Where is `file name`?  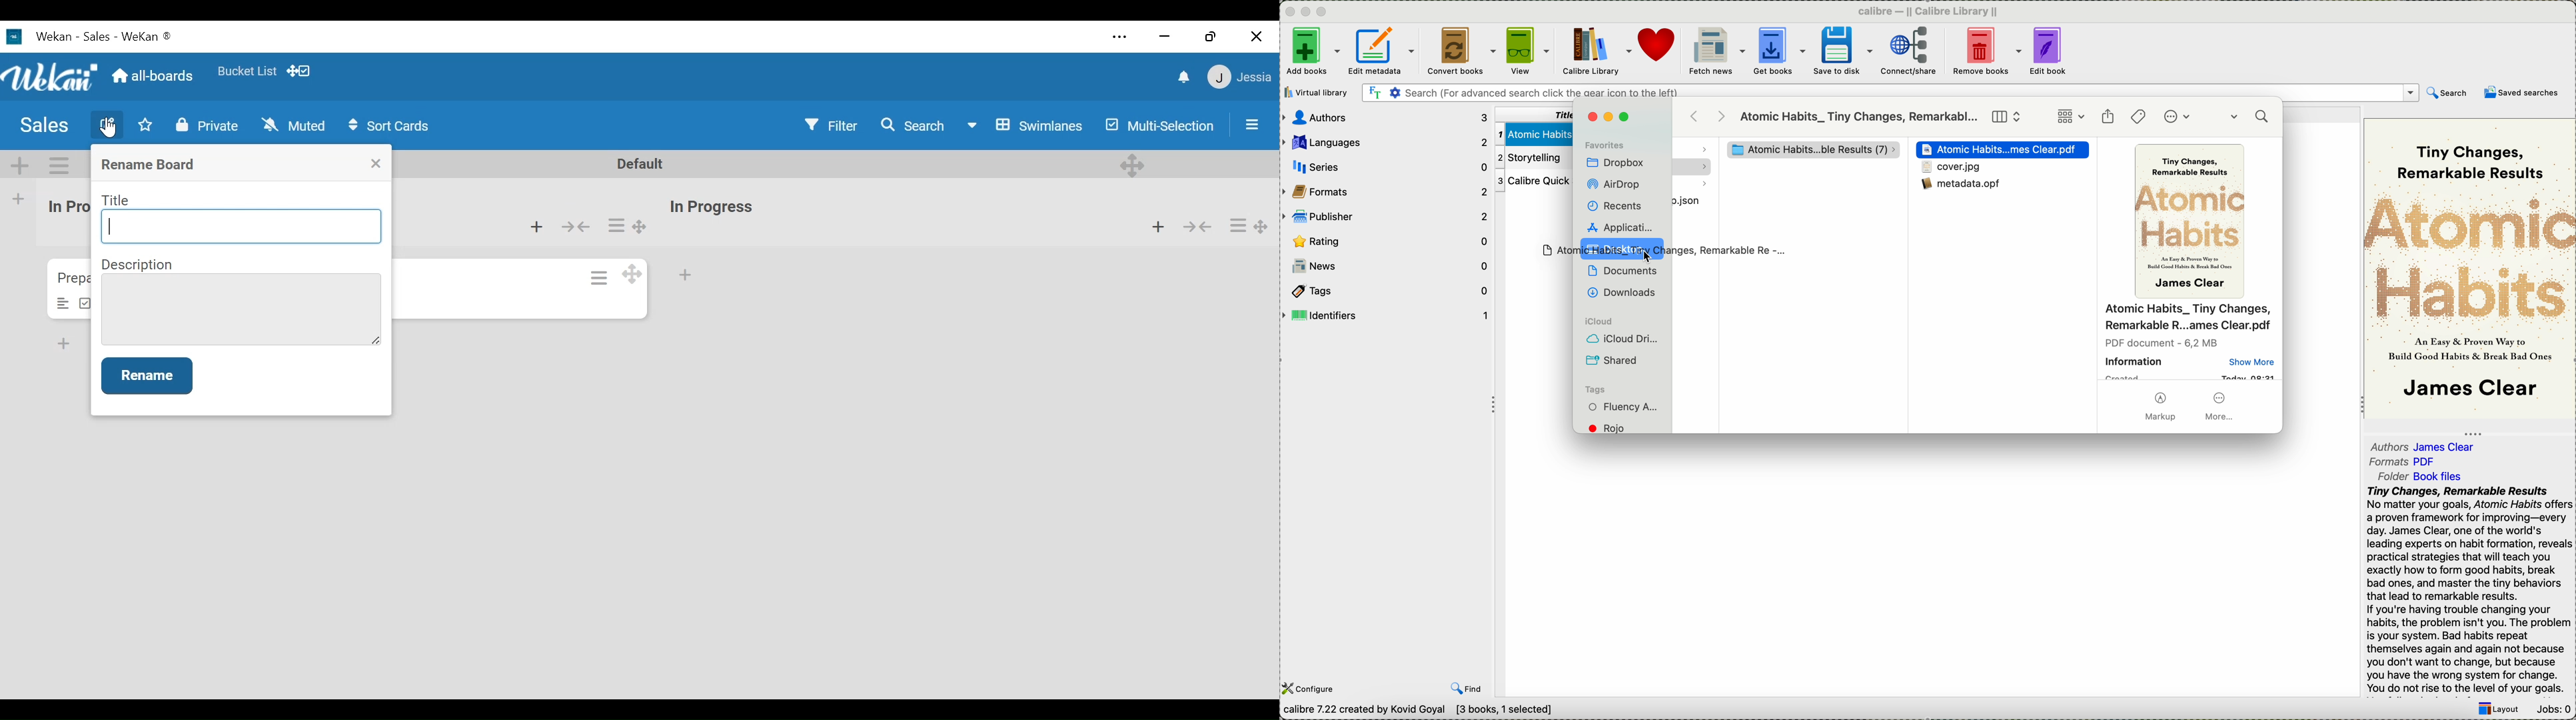
file name is located at coordinates (2189, 318).